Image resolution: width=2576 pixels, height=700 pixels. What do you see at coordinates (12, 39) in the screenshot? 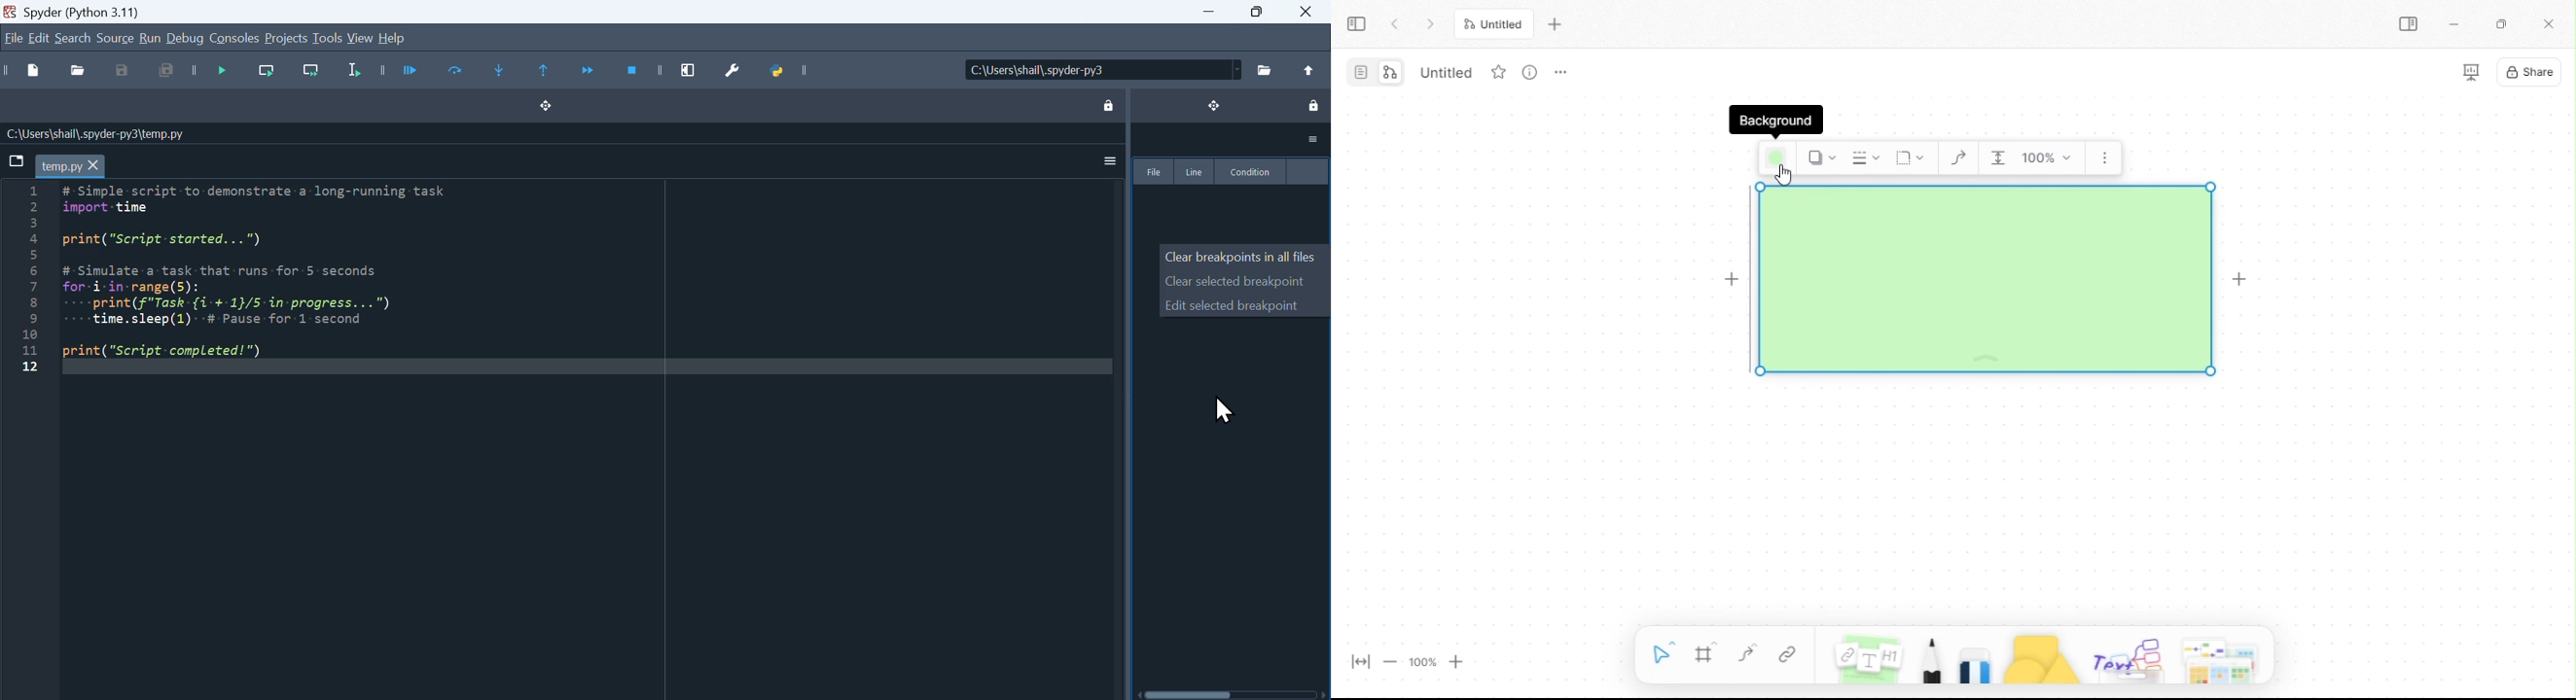
I see `` at bounding box center [12, 39].